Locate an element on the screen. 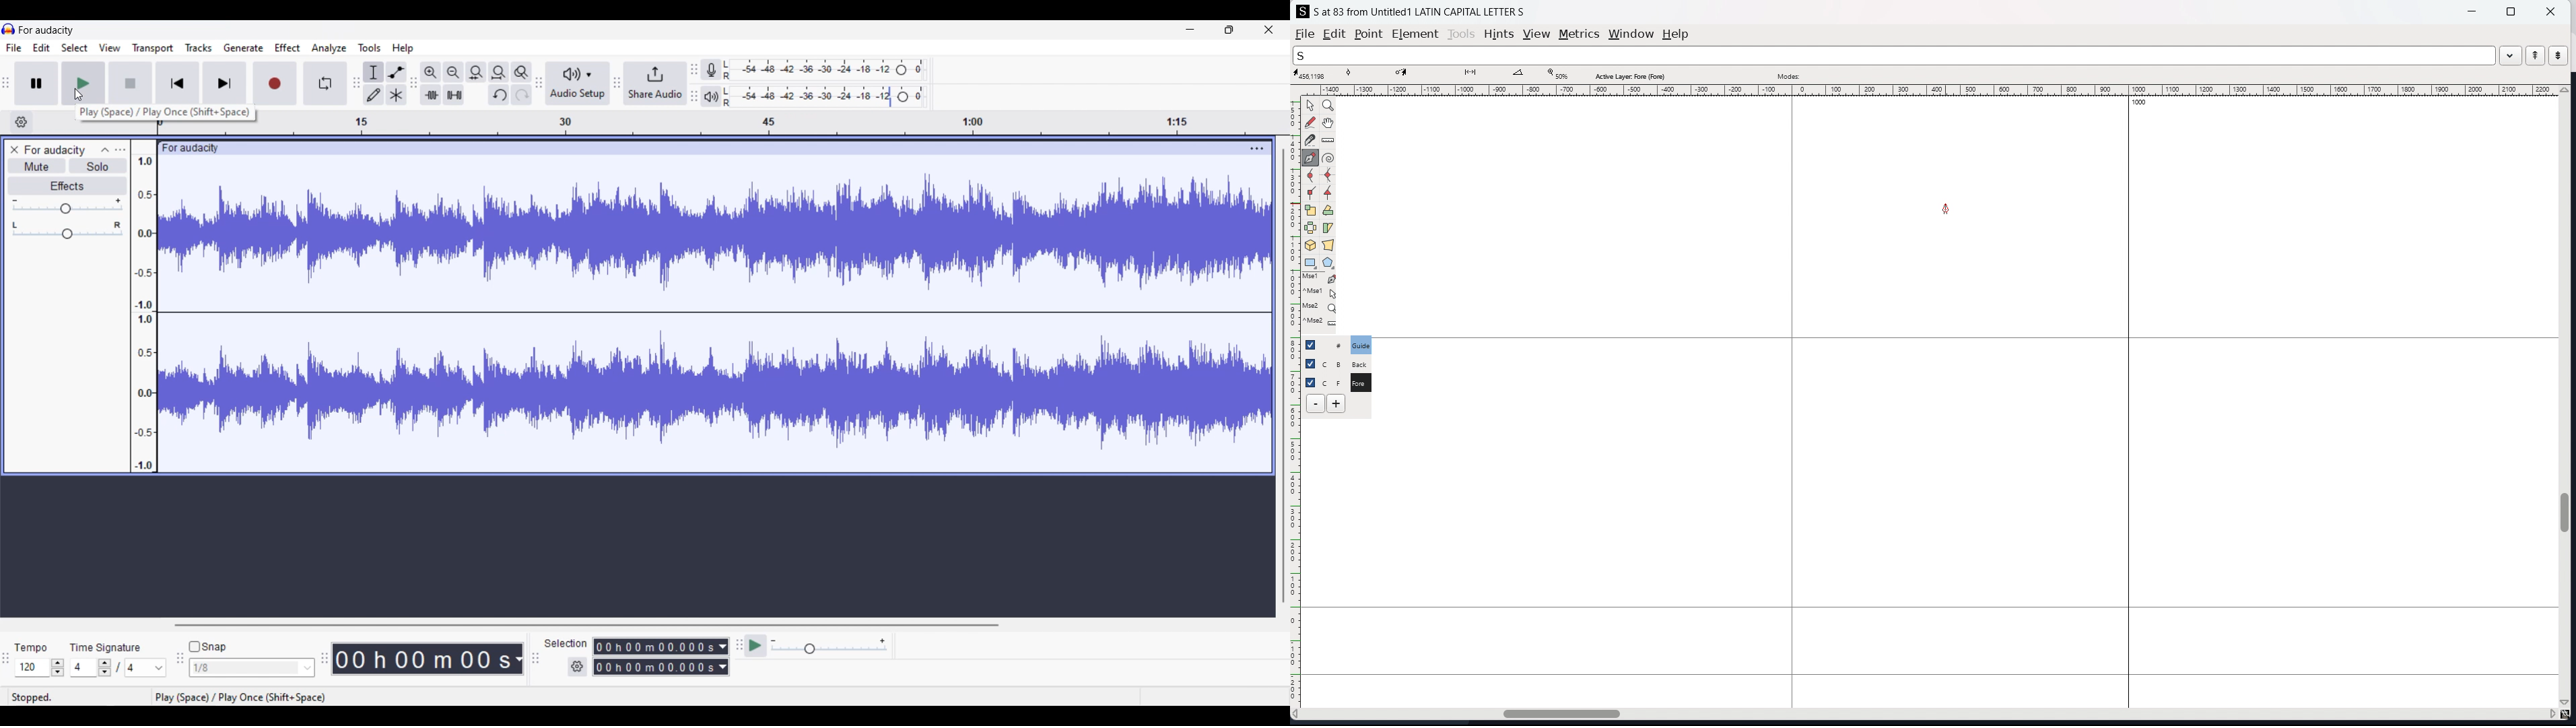  previous word in the wordlist is located at coordinates (2536, 55).